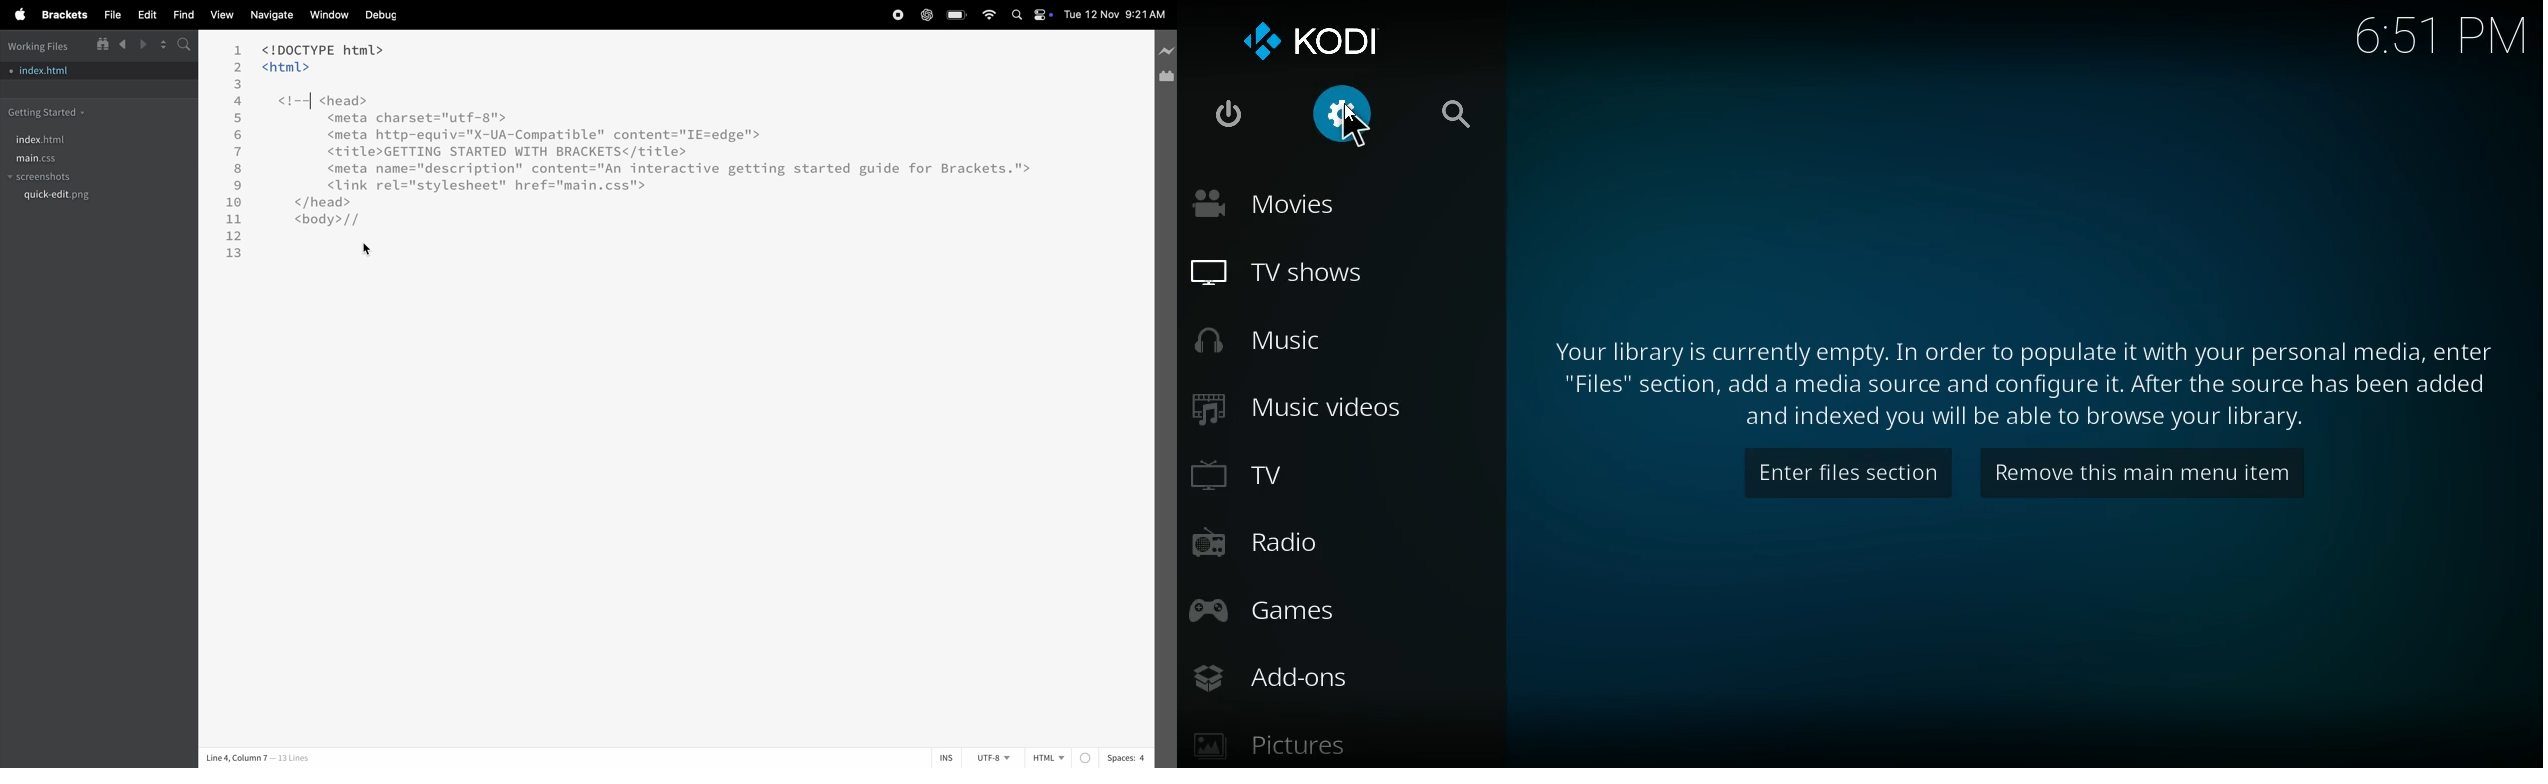 This screenshot has width=2548, height=784. I want to click on music videos, so click(1328, 409).